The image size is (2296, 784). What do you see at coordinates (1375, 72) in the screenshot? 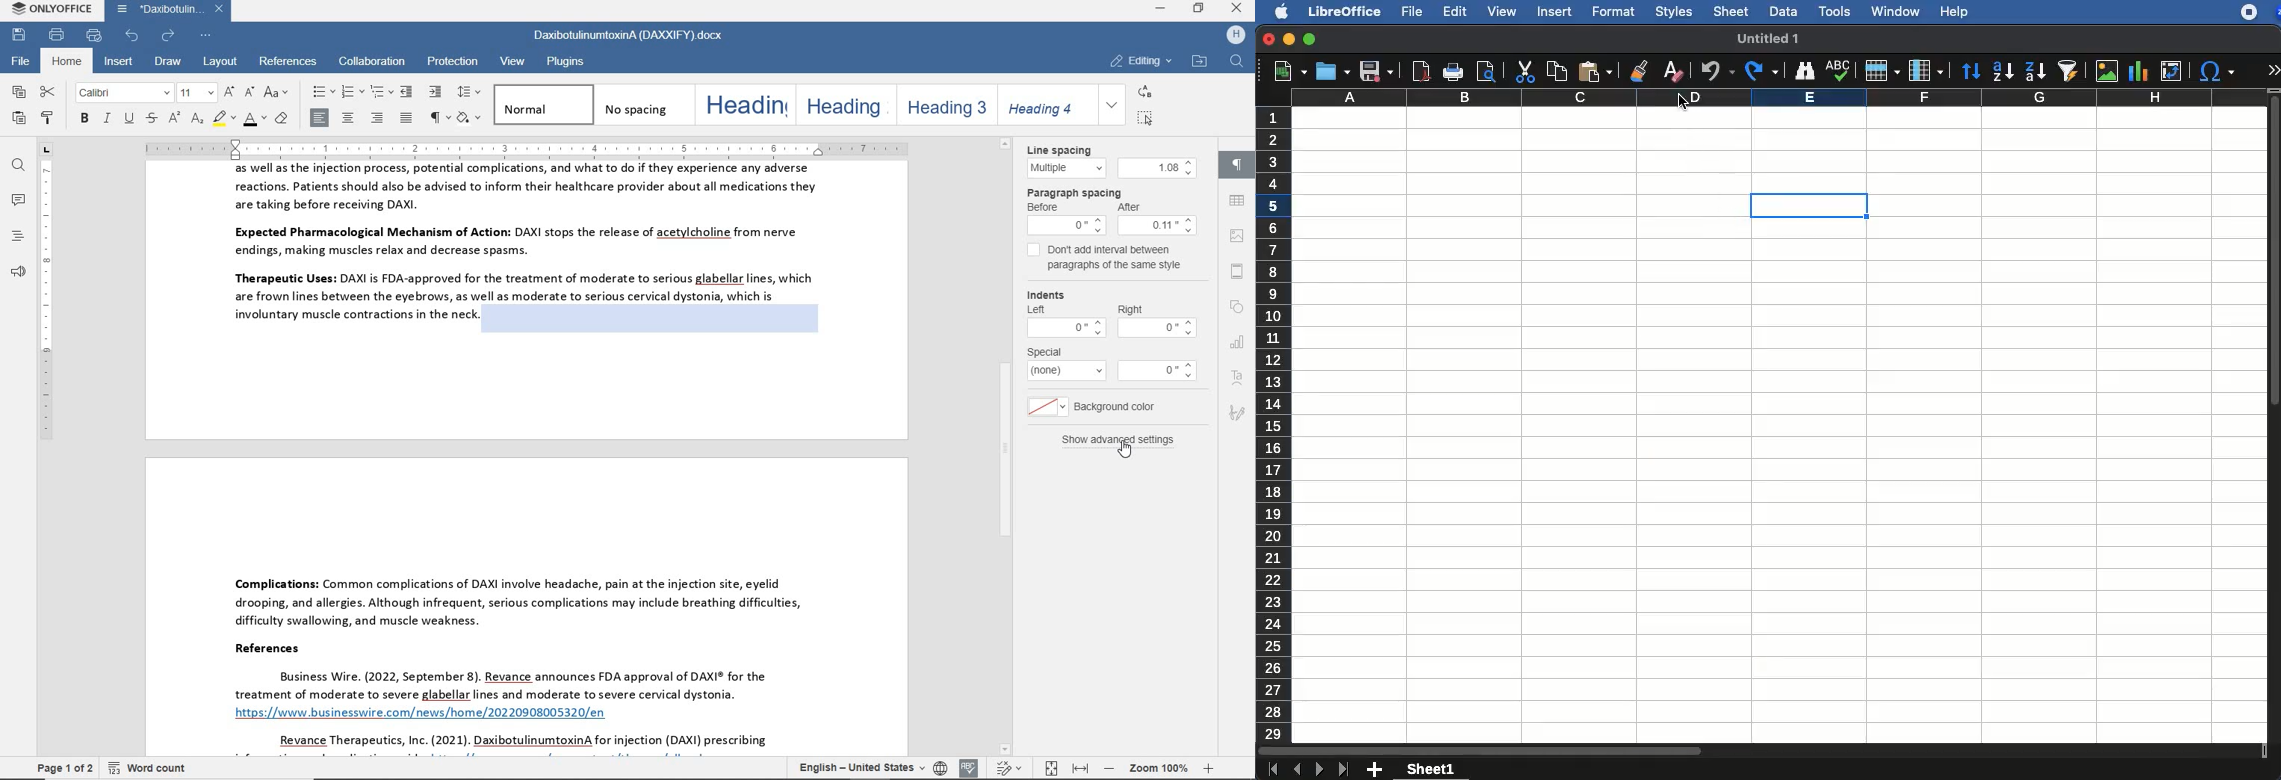
I see `save` at bounding box center [1375, 72].